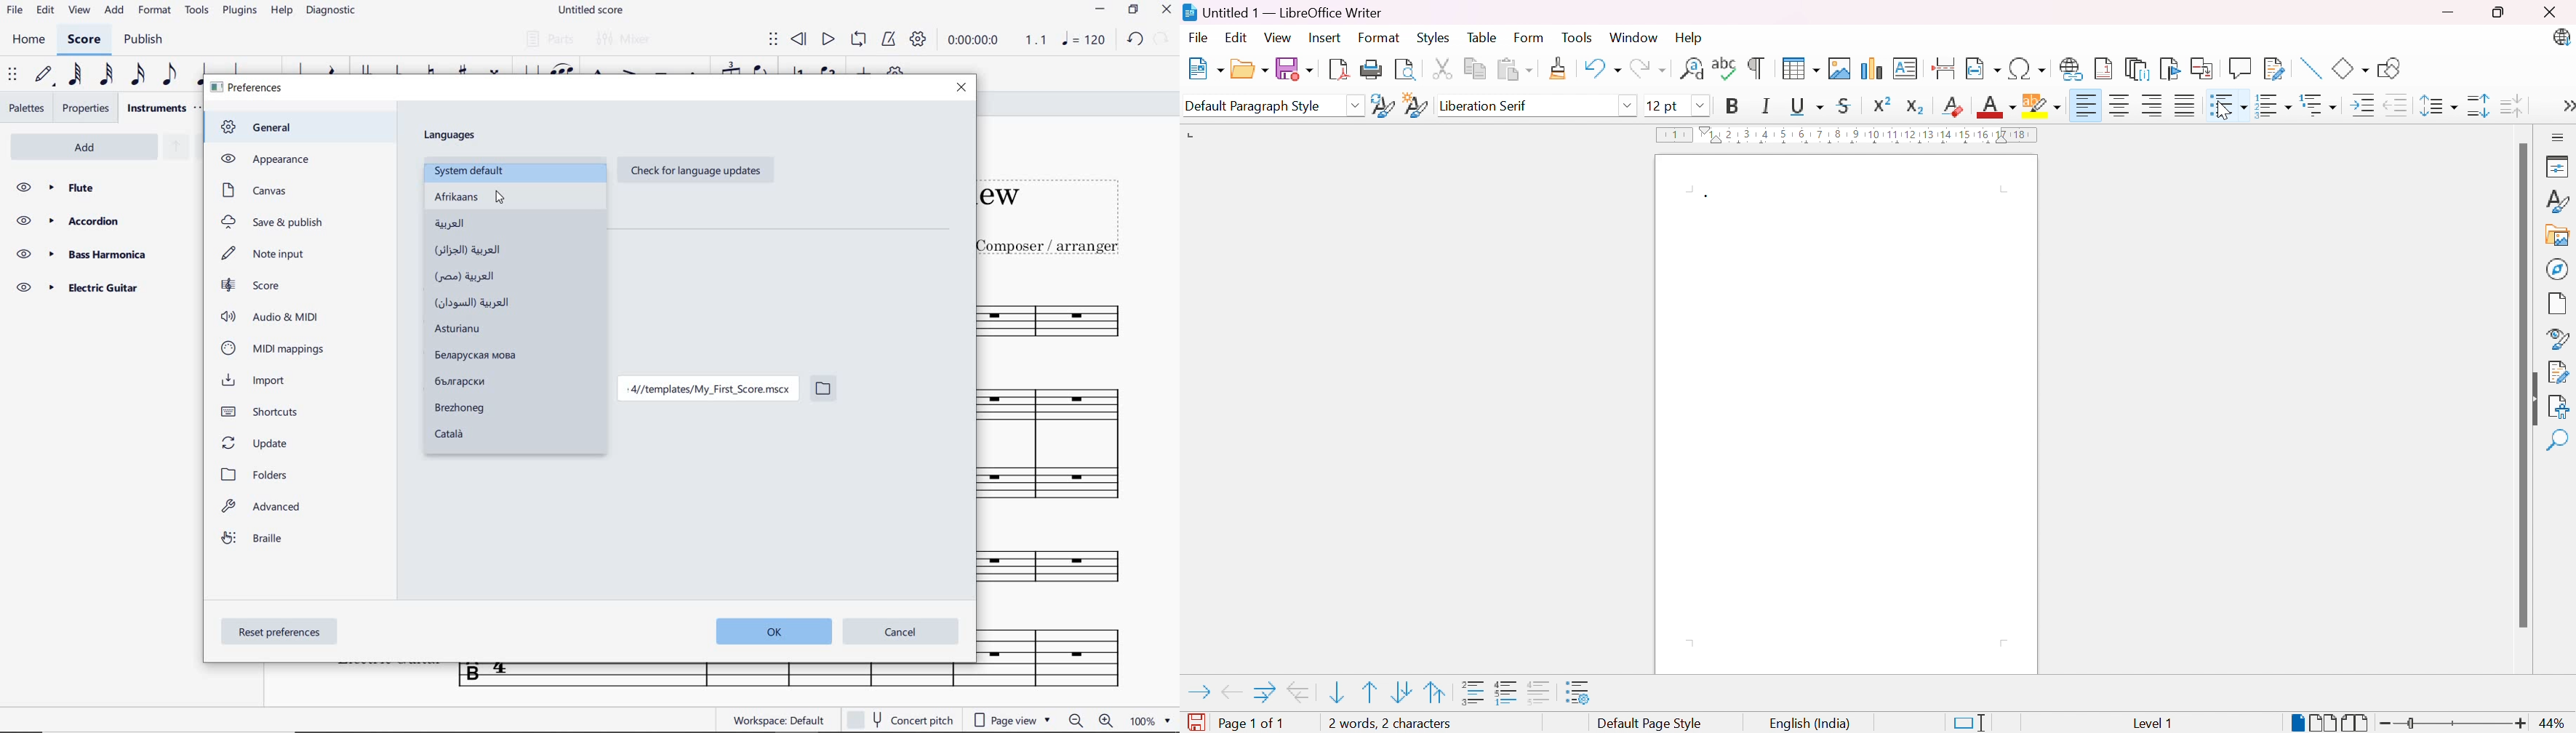  I want to click on Paste, so click(1513, 68).